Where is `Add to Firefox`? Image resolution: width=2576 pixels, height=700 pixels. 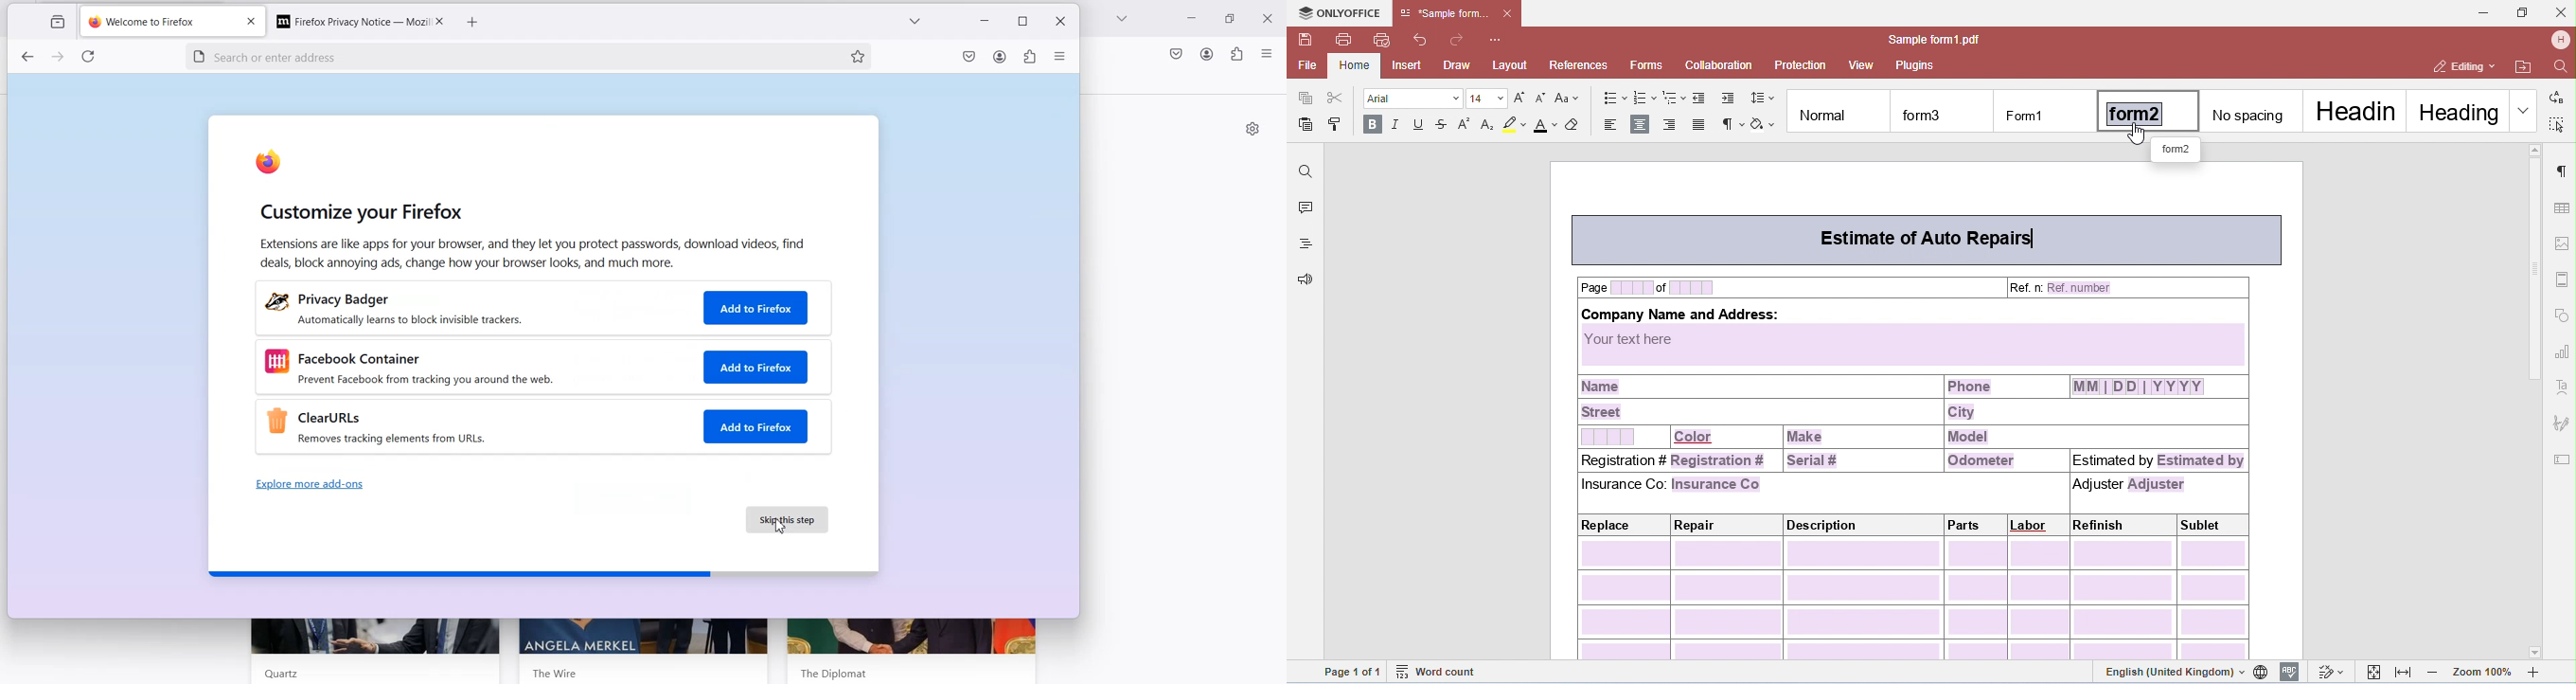
Add to Firefox is located at coordinates (757, 307).